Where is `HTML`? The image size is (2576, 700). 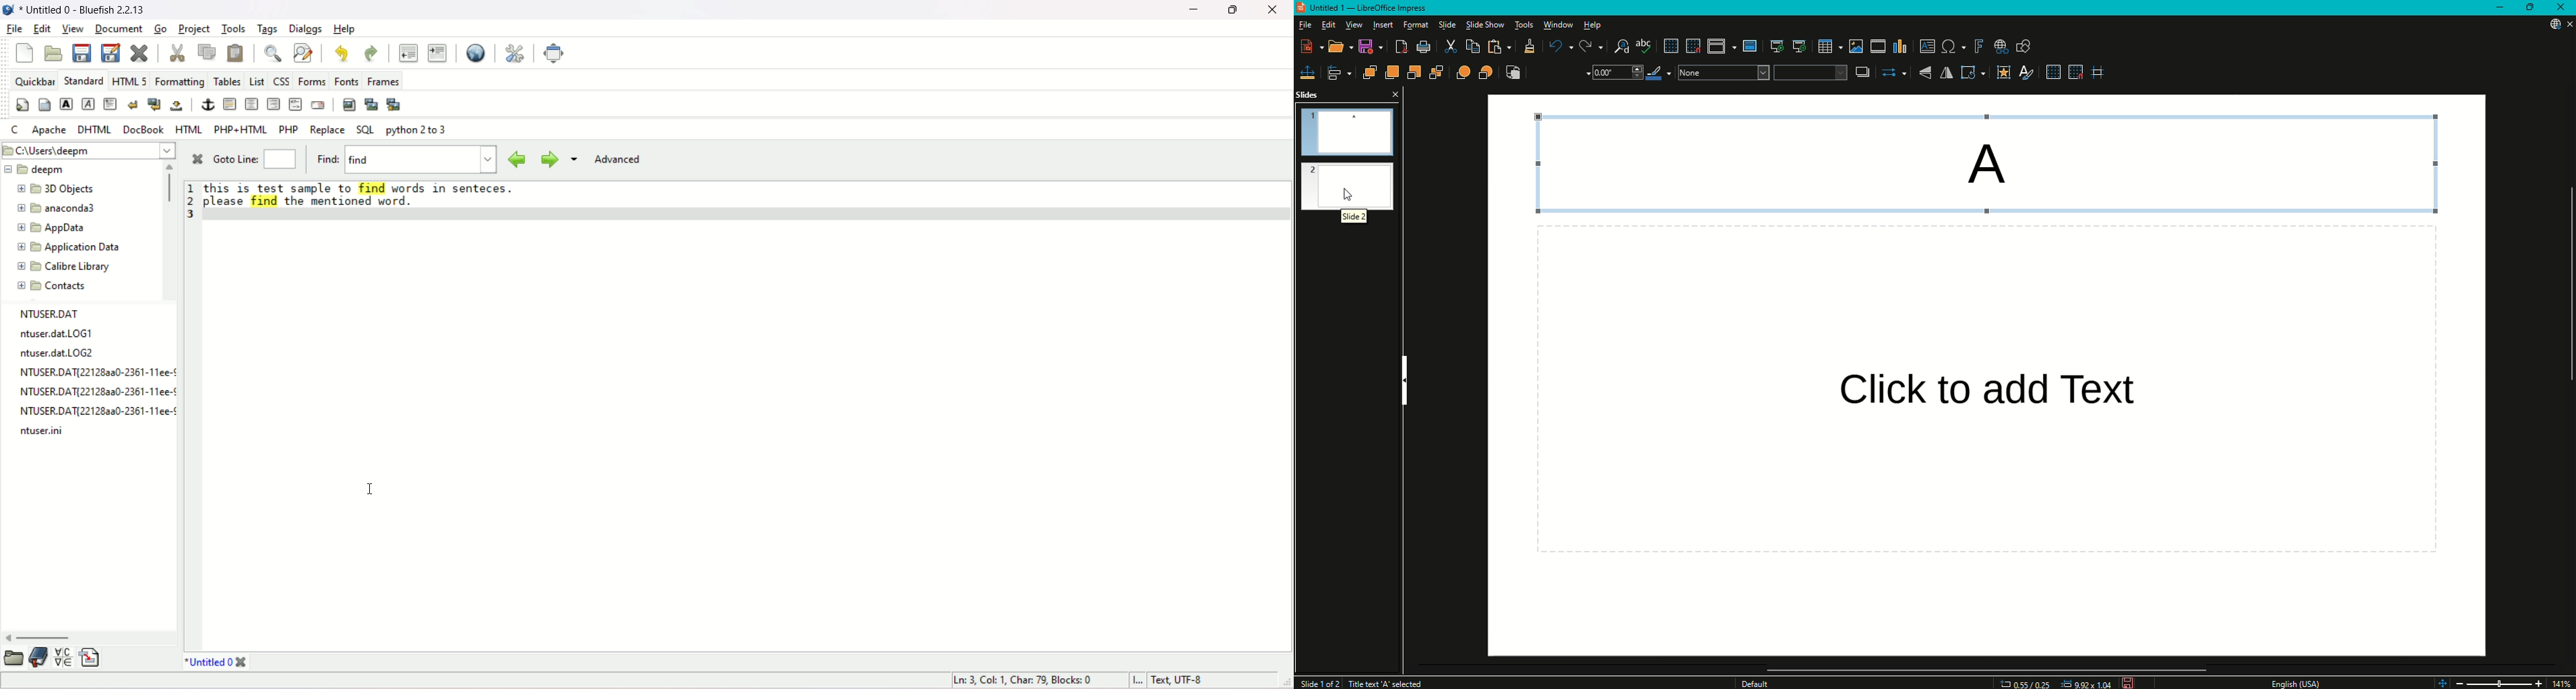
HTML is located at coordinates (188, 129).